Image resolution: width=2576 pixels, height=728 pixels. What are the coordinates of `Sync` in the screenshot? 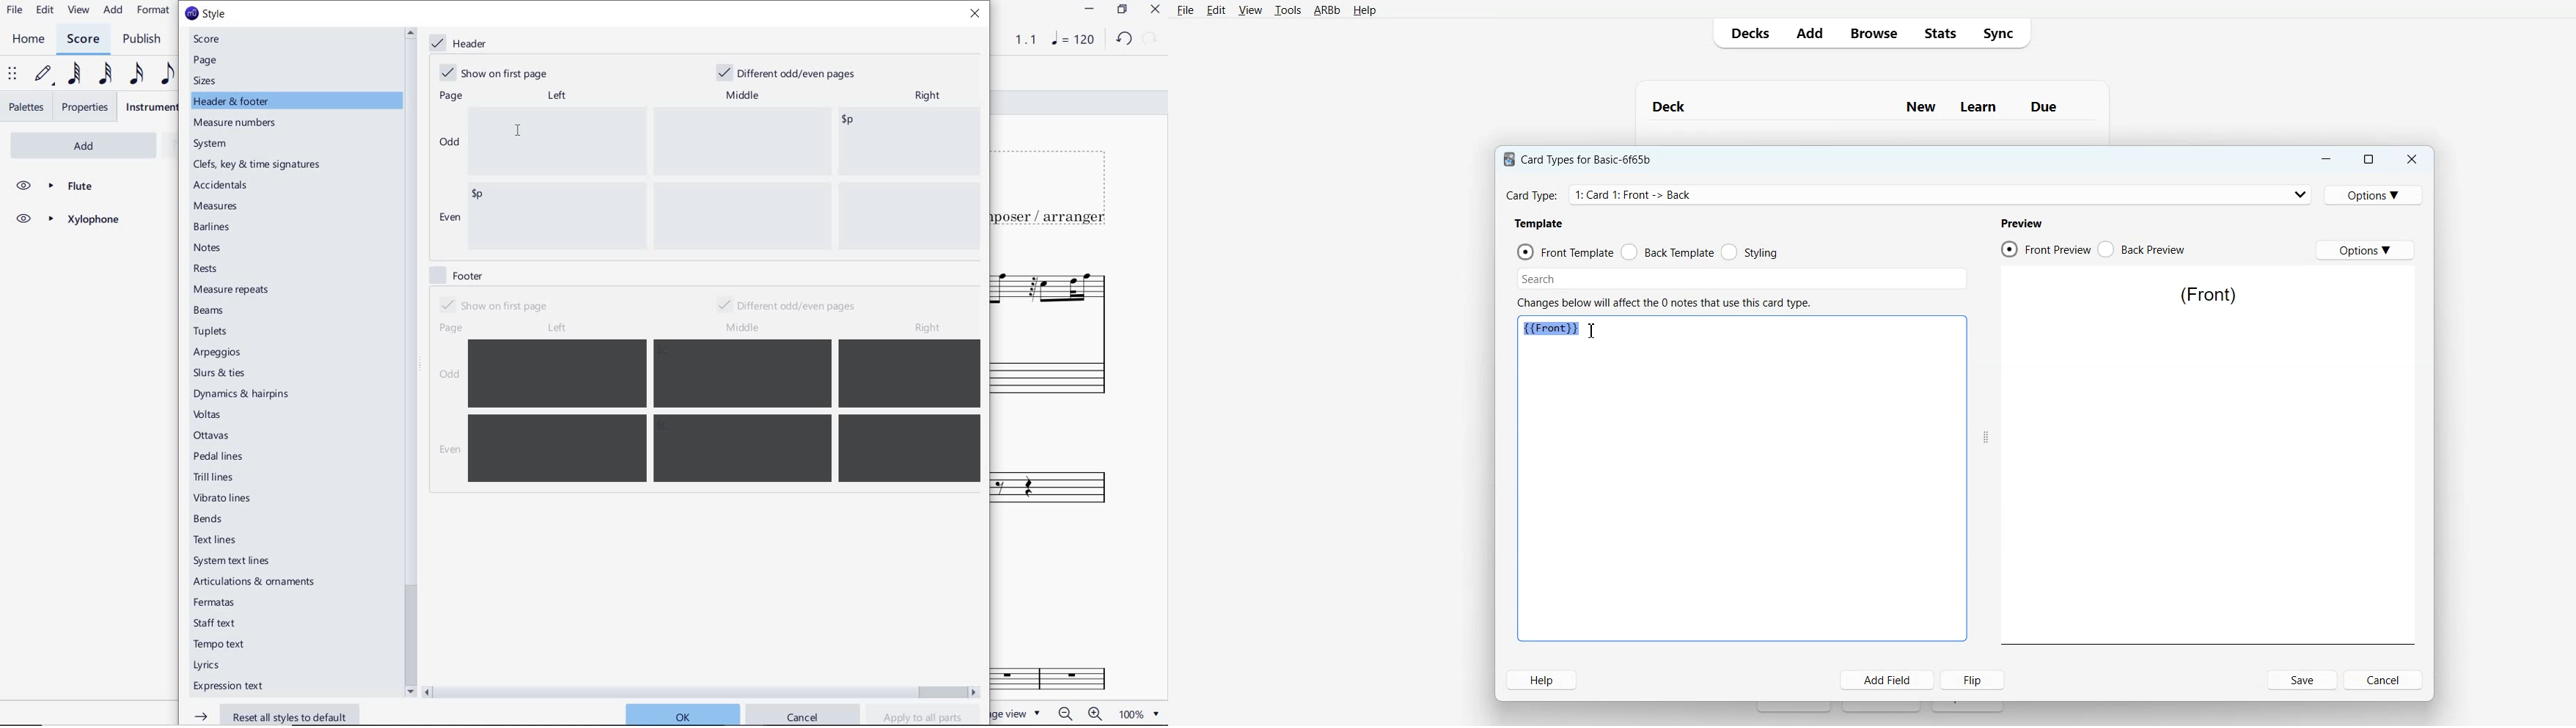 It's located at (2003, 34).